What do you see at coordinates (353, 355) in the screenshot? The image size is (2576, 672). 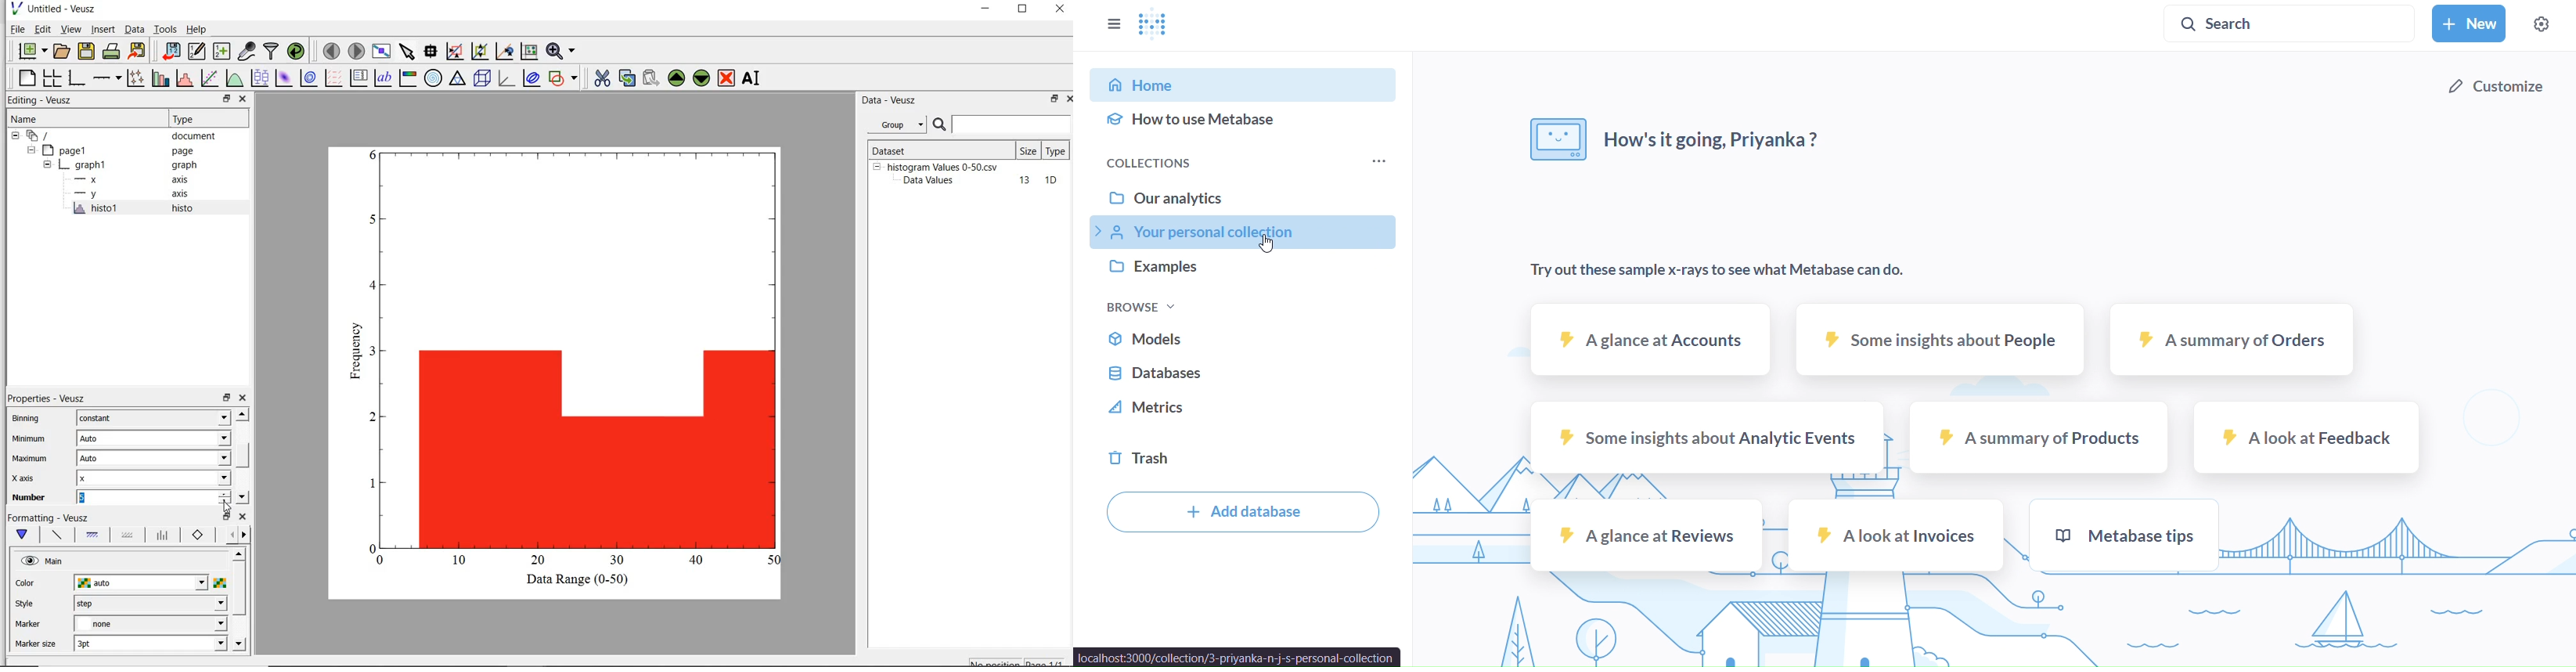 I see `frequency` at bounding box center [353, 355].